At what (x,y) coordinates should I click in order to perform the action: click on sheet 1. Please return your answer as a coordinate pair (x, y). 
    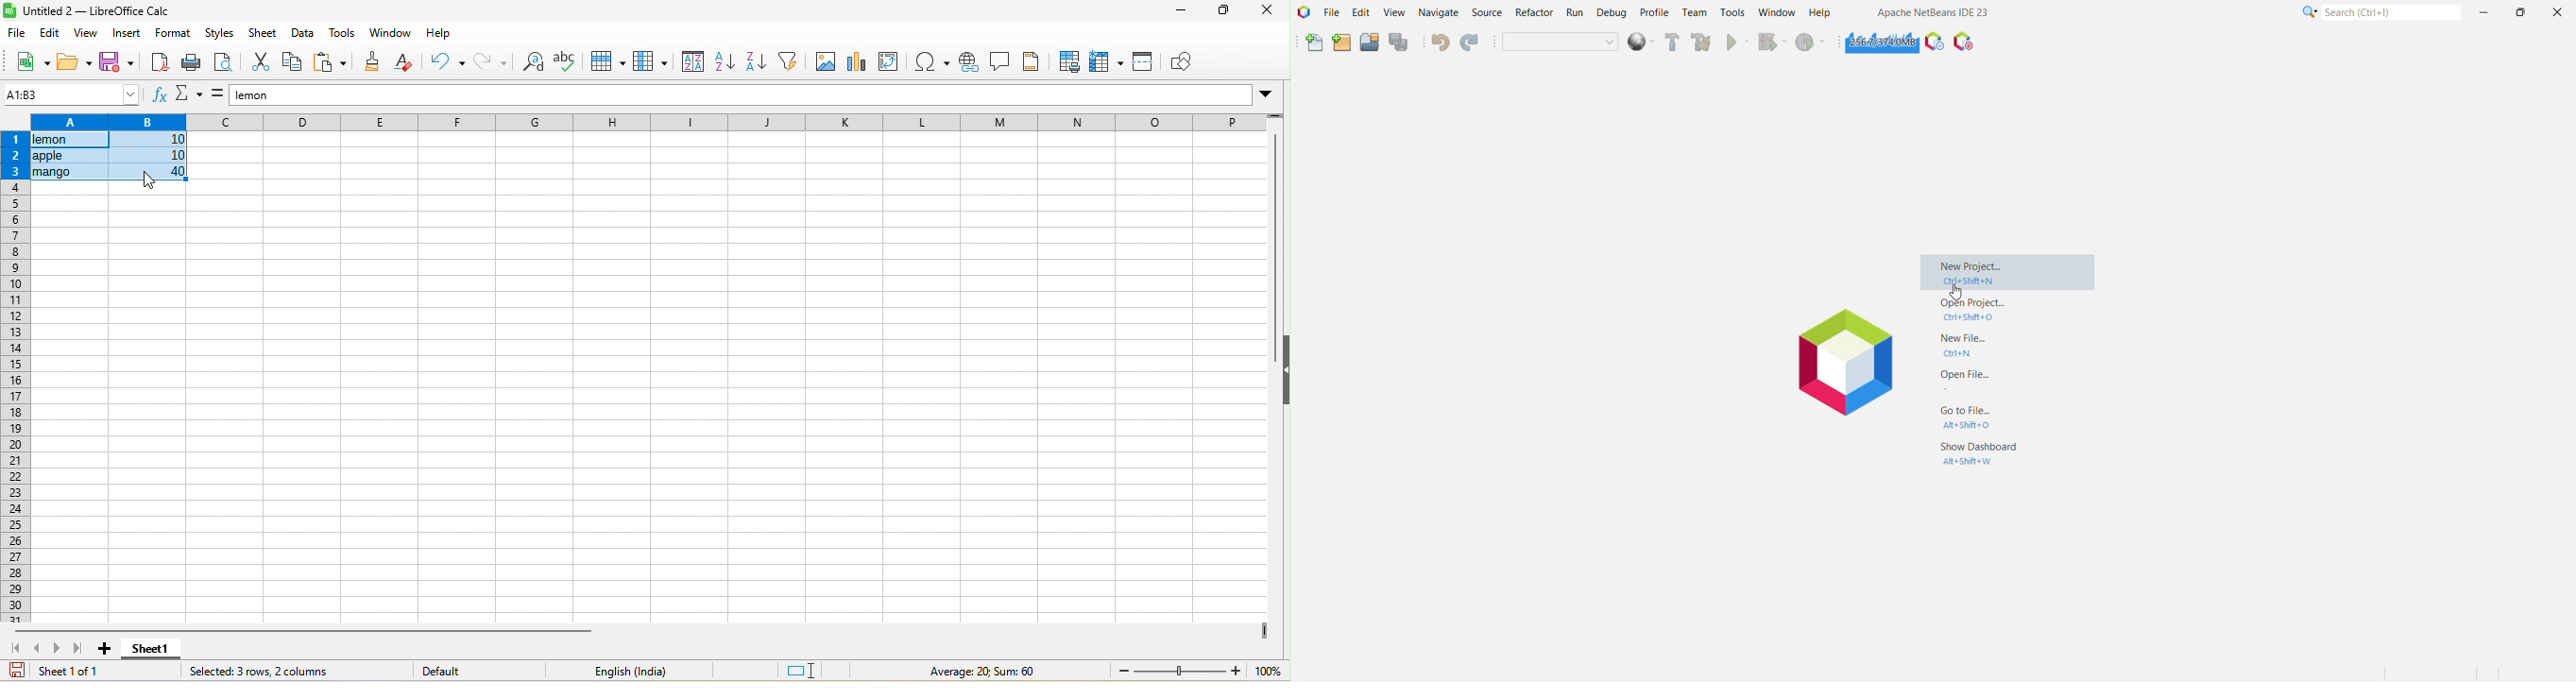
    Looking at the image, I should click on (155, 649).